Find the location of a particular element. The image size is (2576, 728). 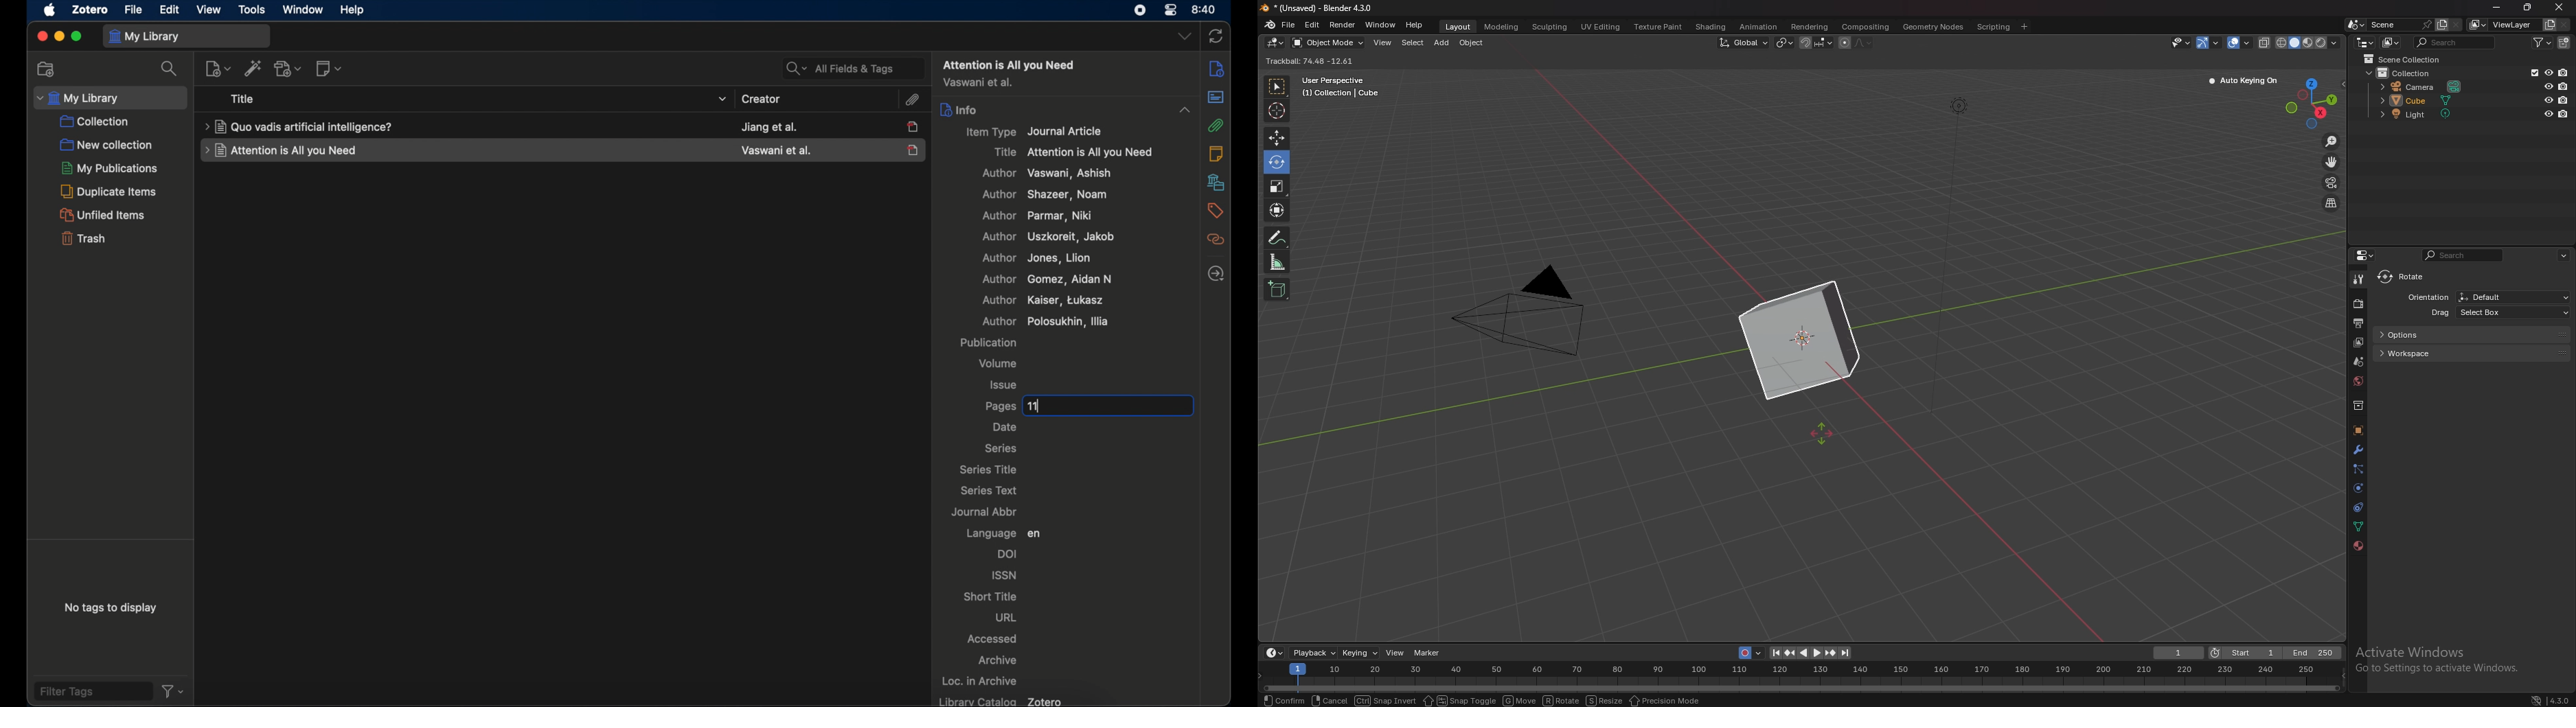

title dropdown is located at coordinates (723, 99).